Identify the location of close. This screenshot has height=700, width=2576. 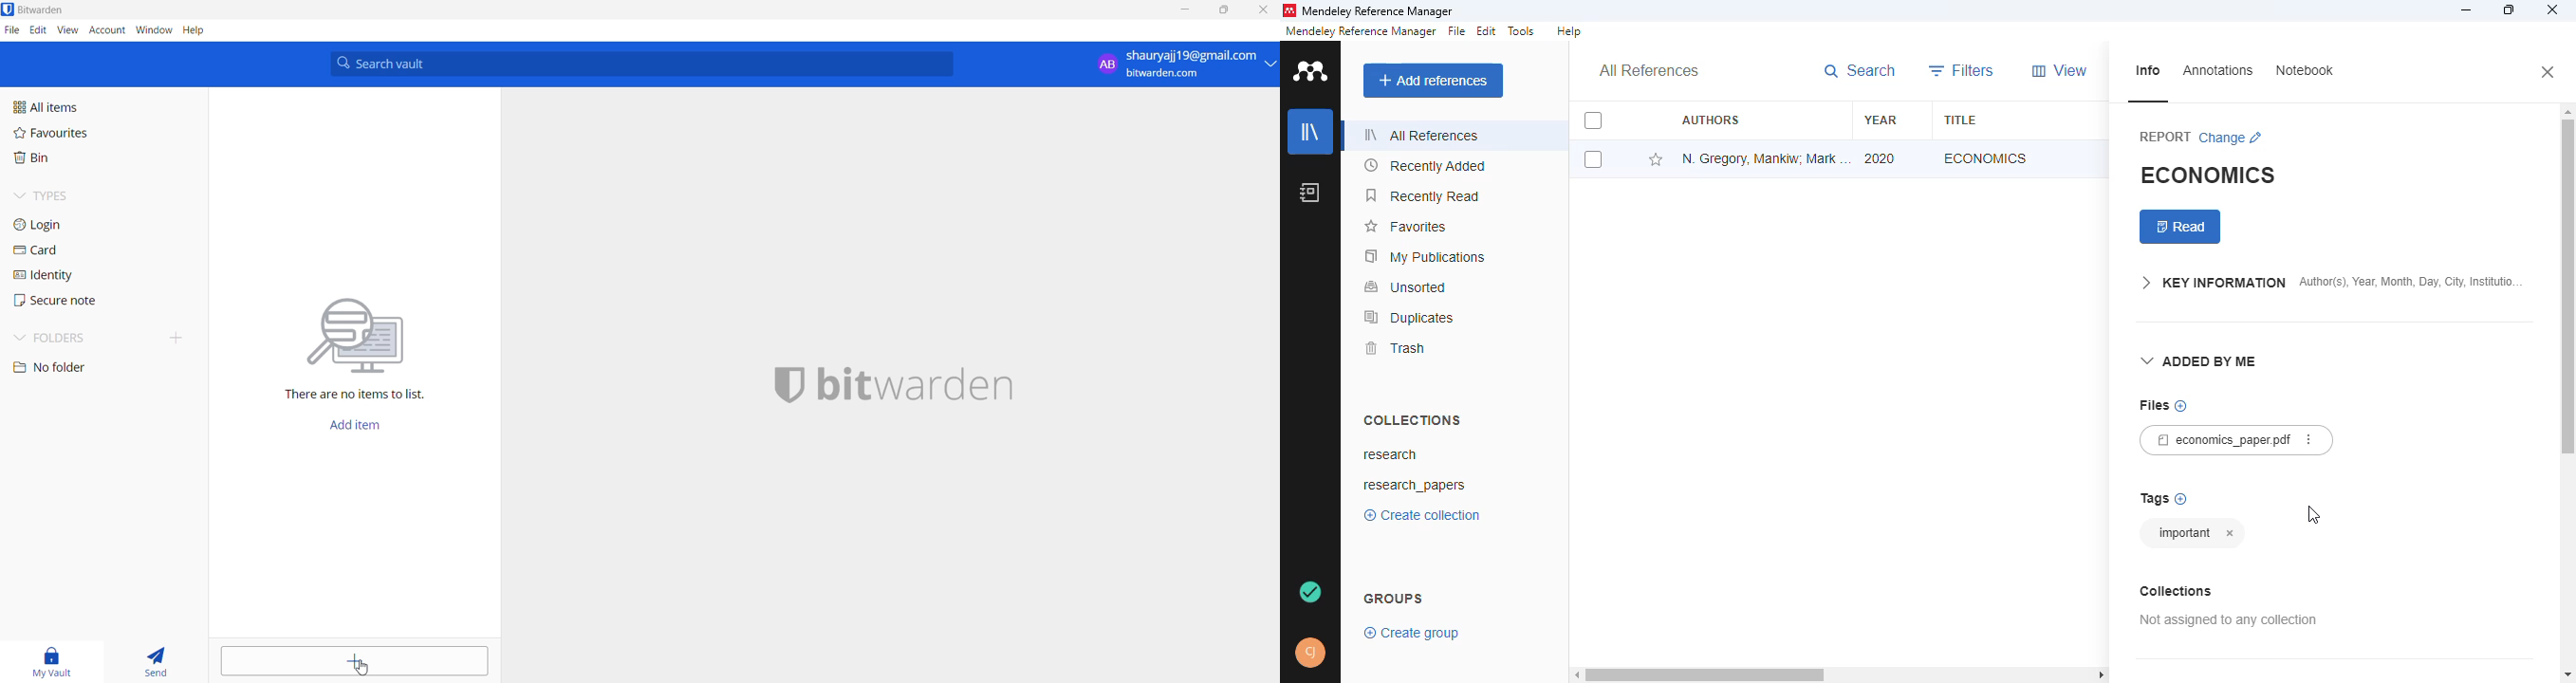
(2549, 73).